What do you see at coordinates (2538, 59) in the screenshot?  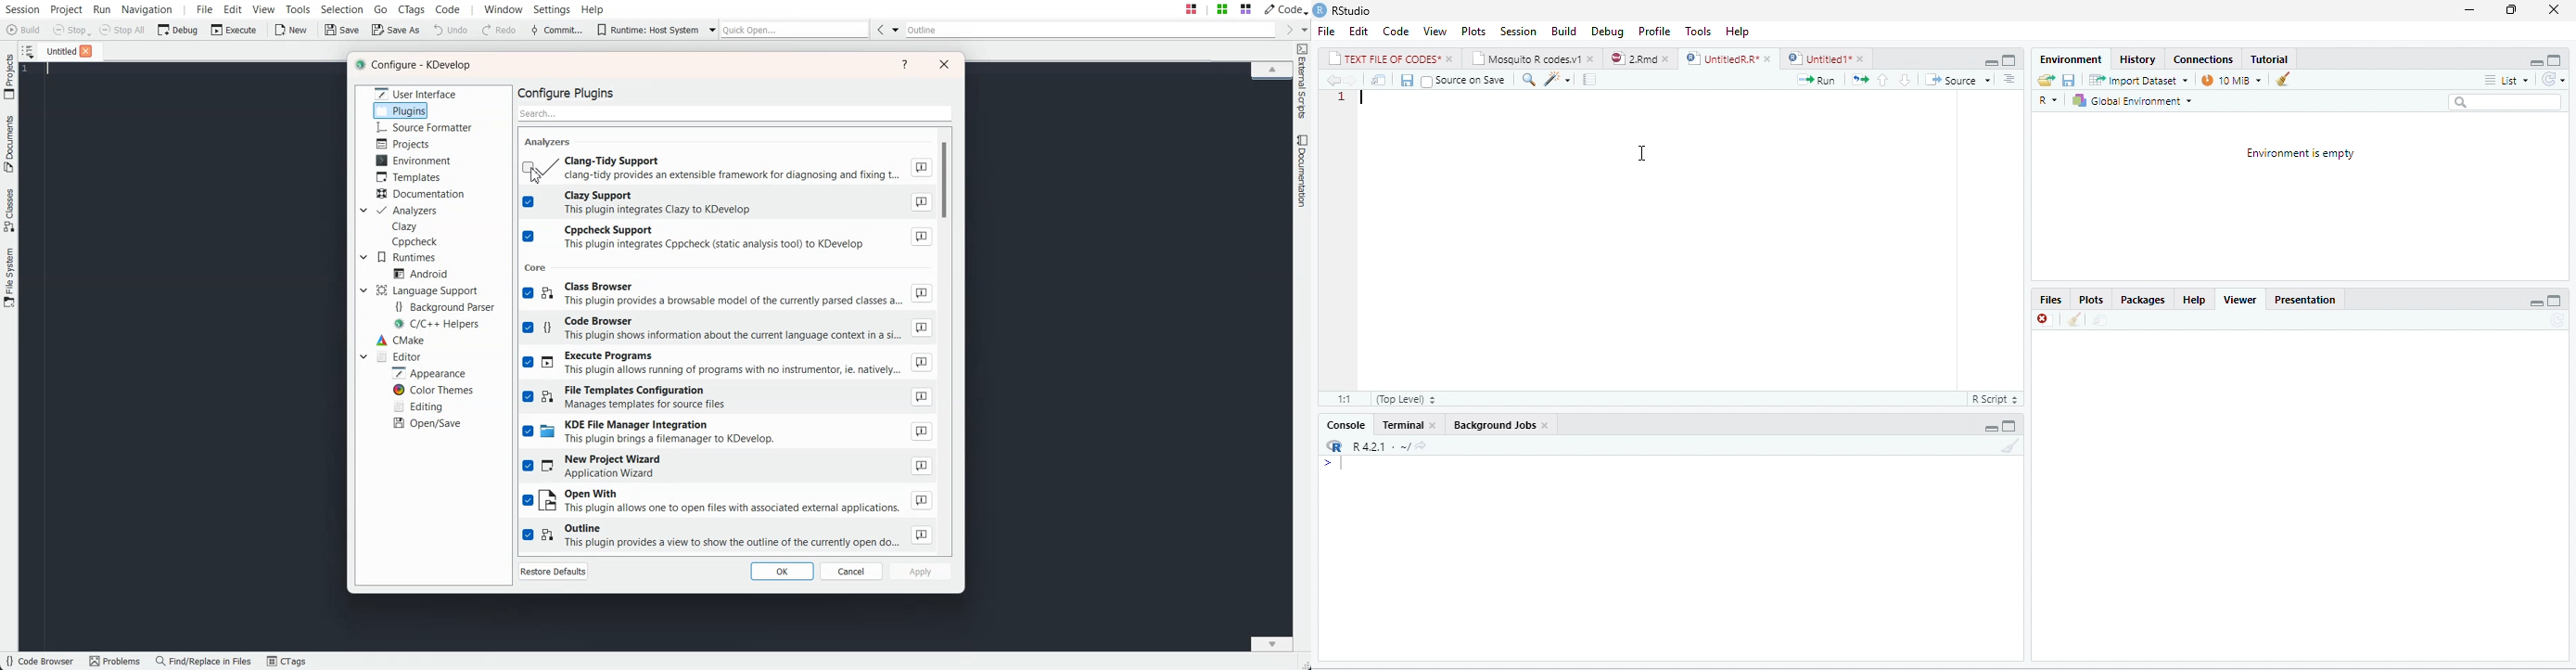 I see `minimize` at bounding box center [2538, 59].